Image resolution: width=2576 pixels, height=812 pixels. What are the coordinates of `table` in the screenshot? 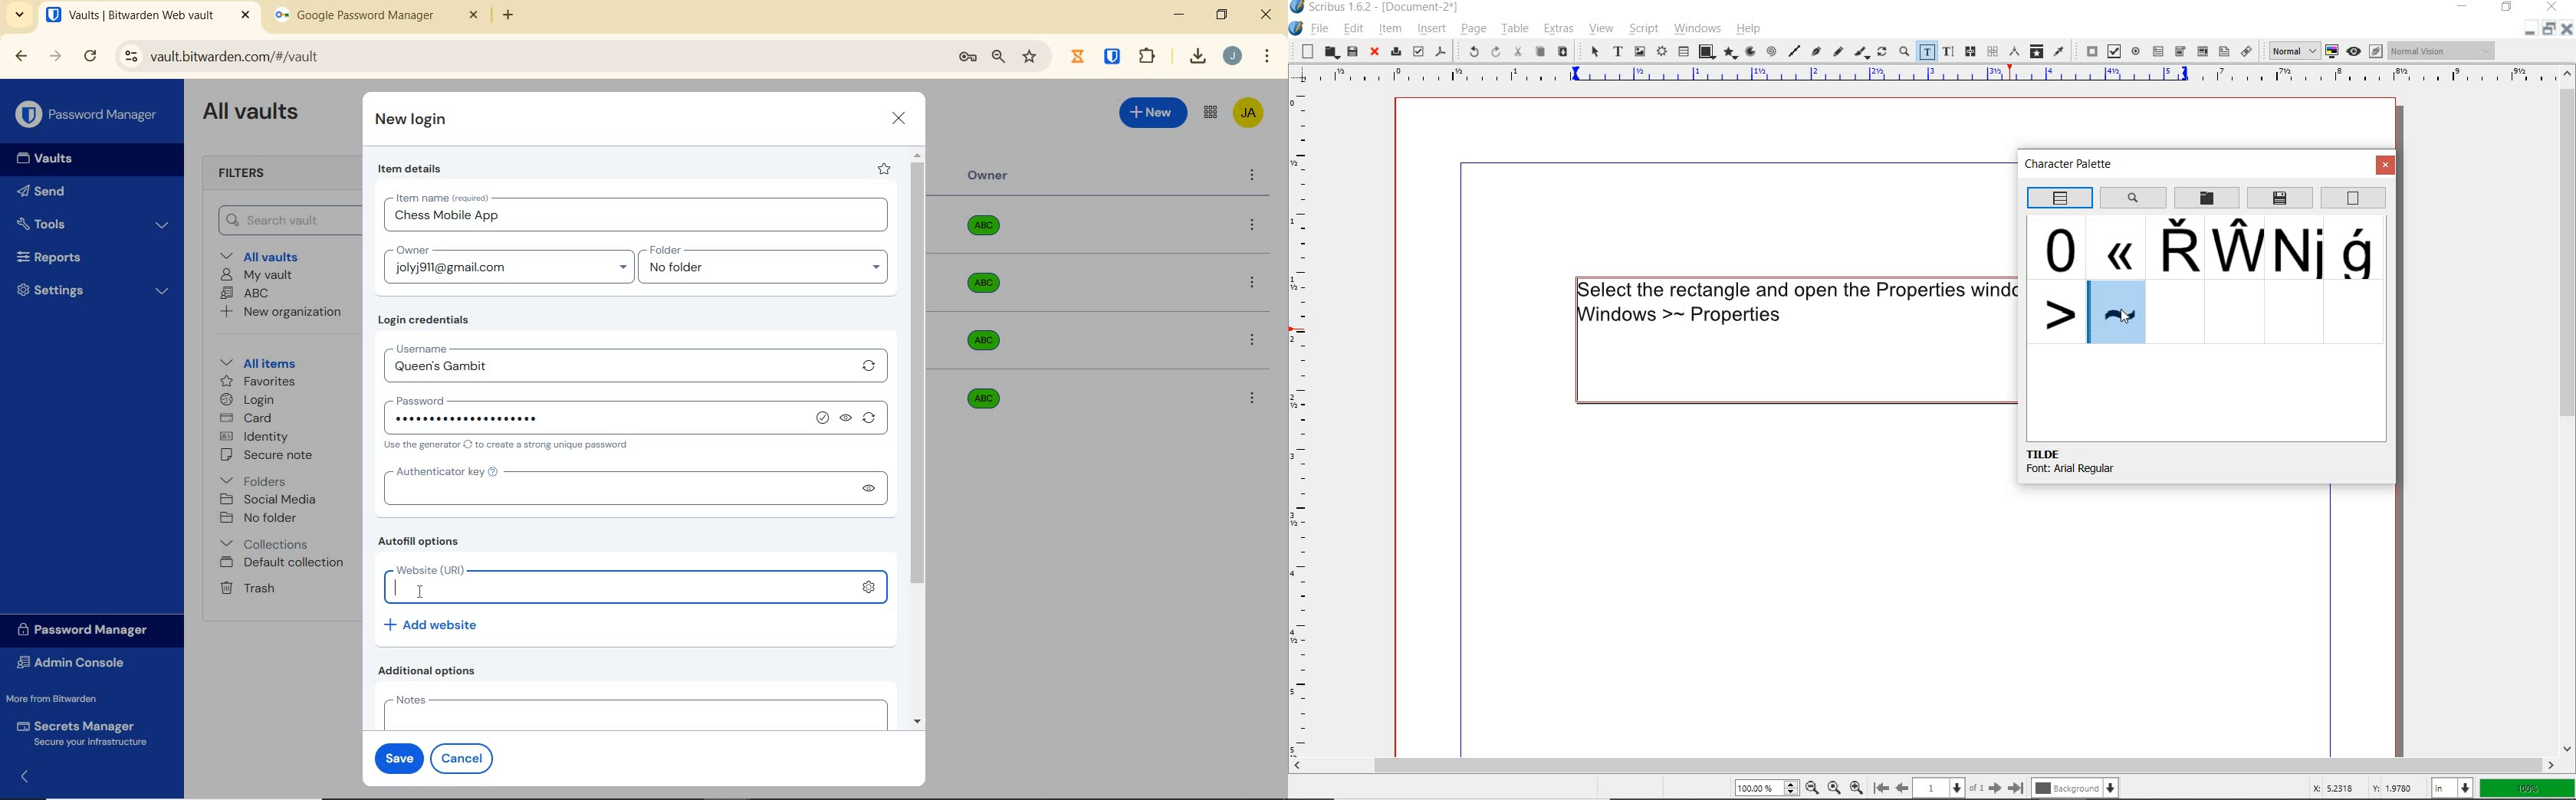 It's located at (1514, 29).